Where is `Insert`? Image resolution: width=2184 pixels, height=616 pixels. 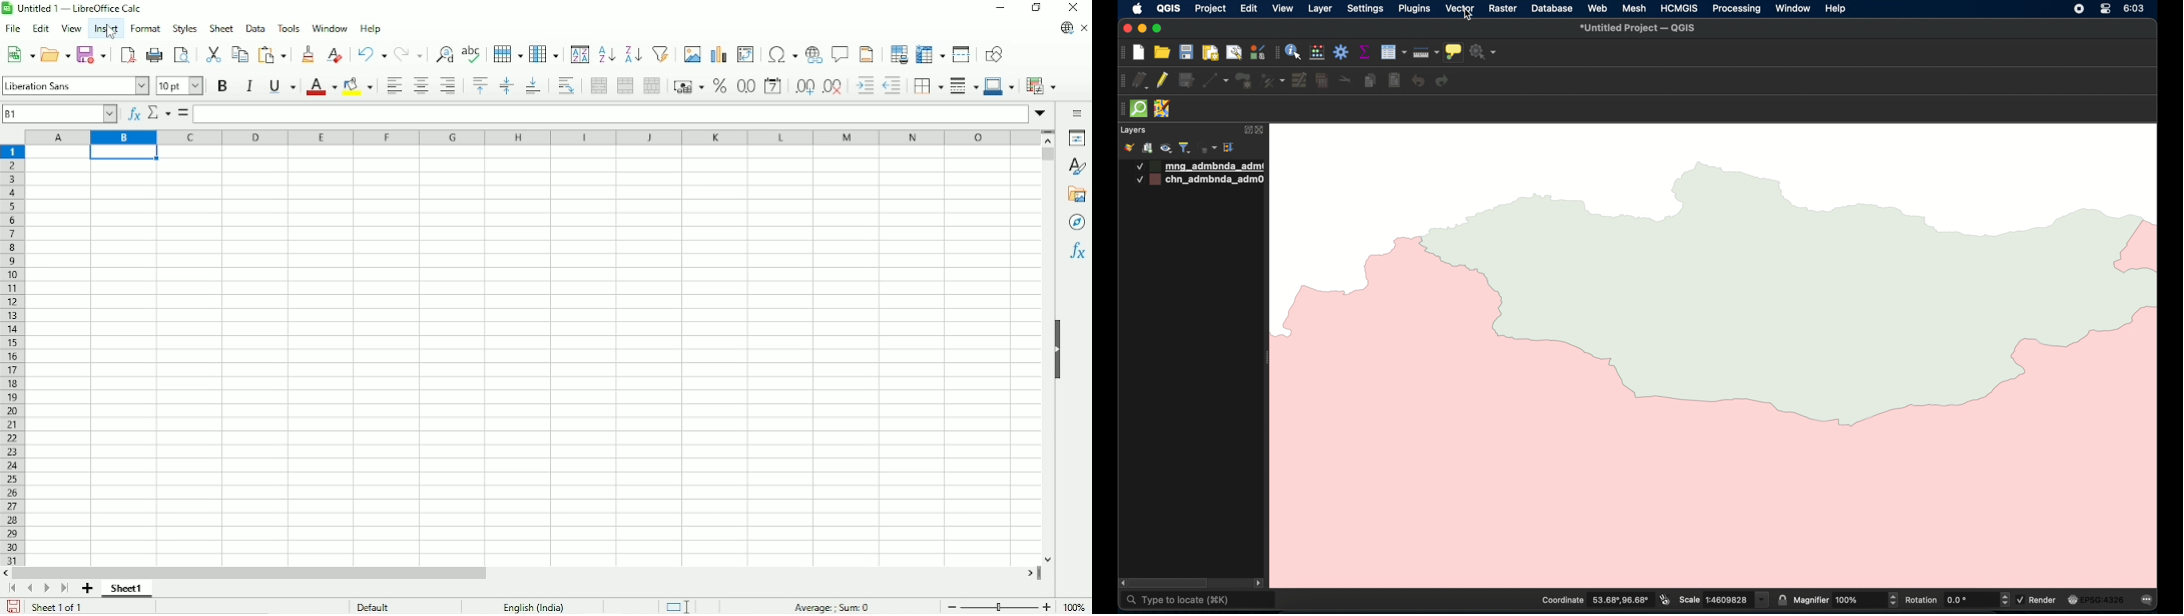
Insert is located at coordinates (105, 29).